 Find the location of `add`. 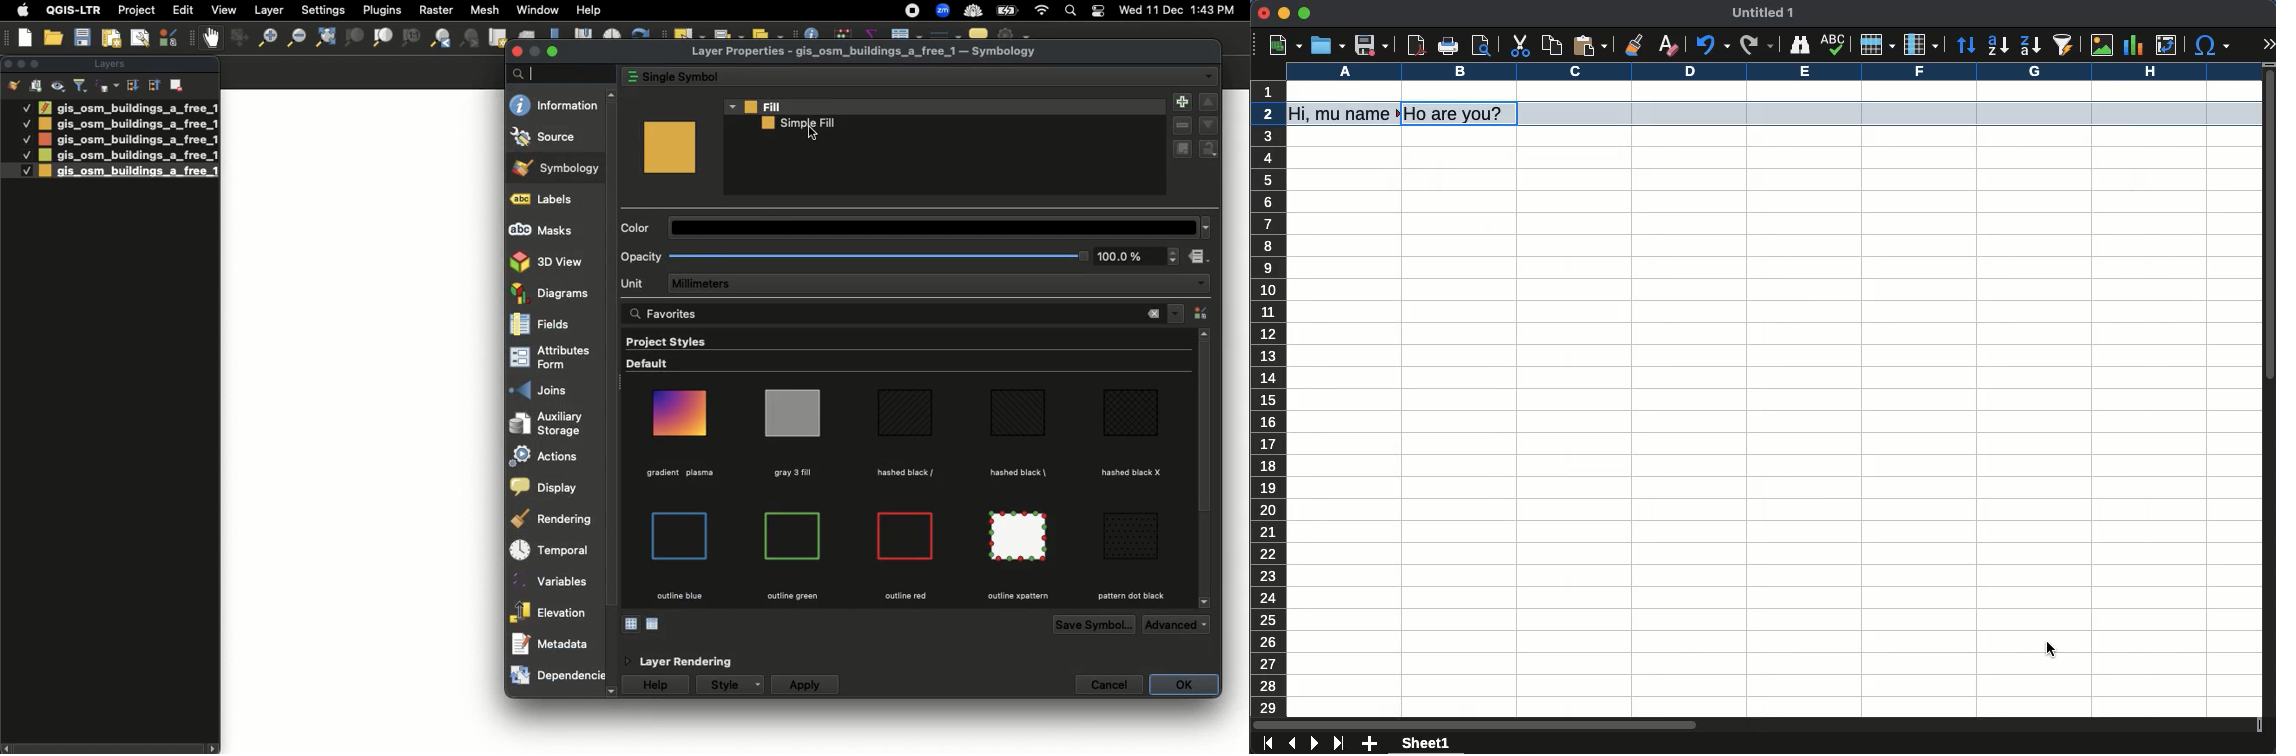

add is located at coordinates (1371, 743).